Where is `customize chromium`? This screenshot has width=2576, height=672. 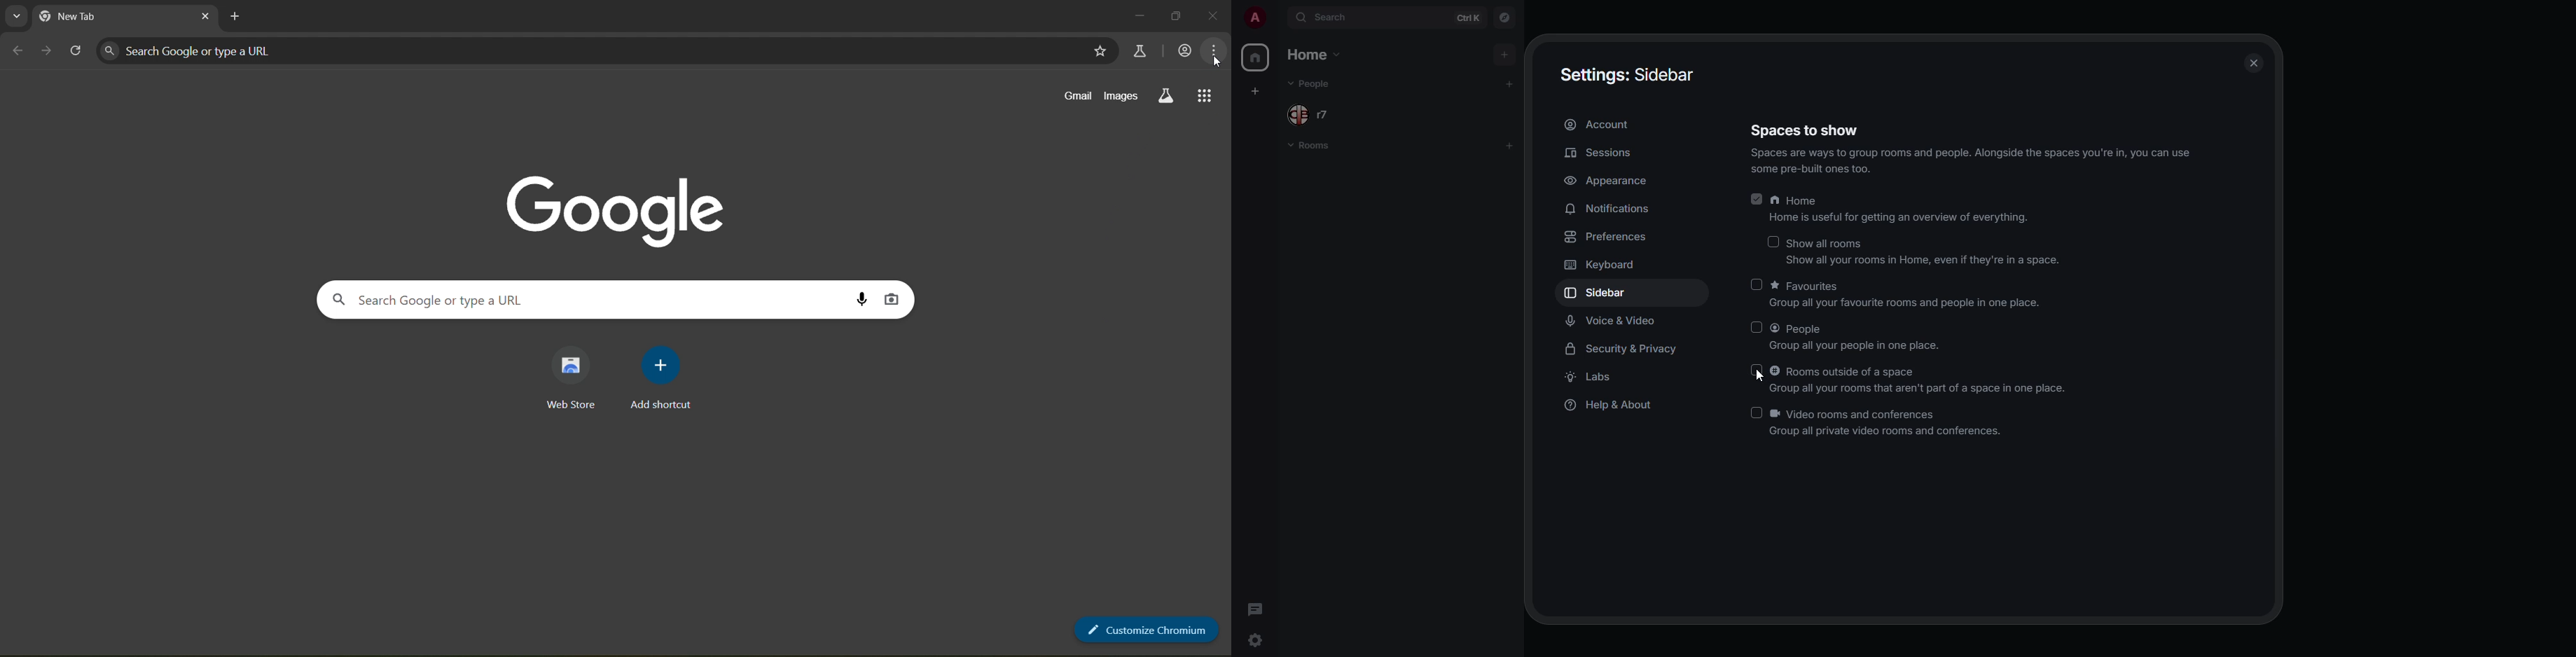
customize chromium is located at coordinates (1146, 630).